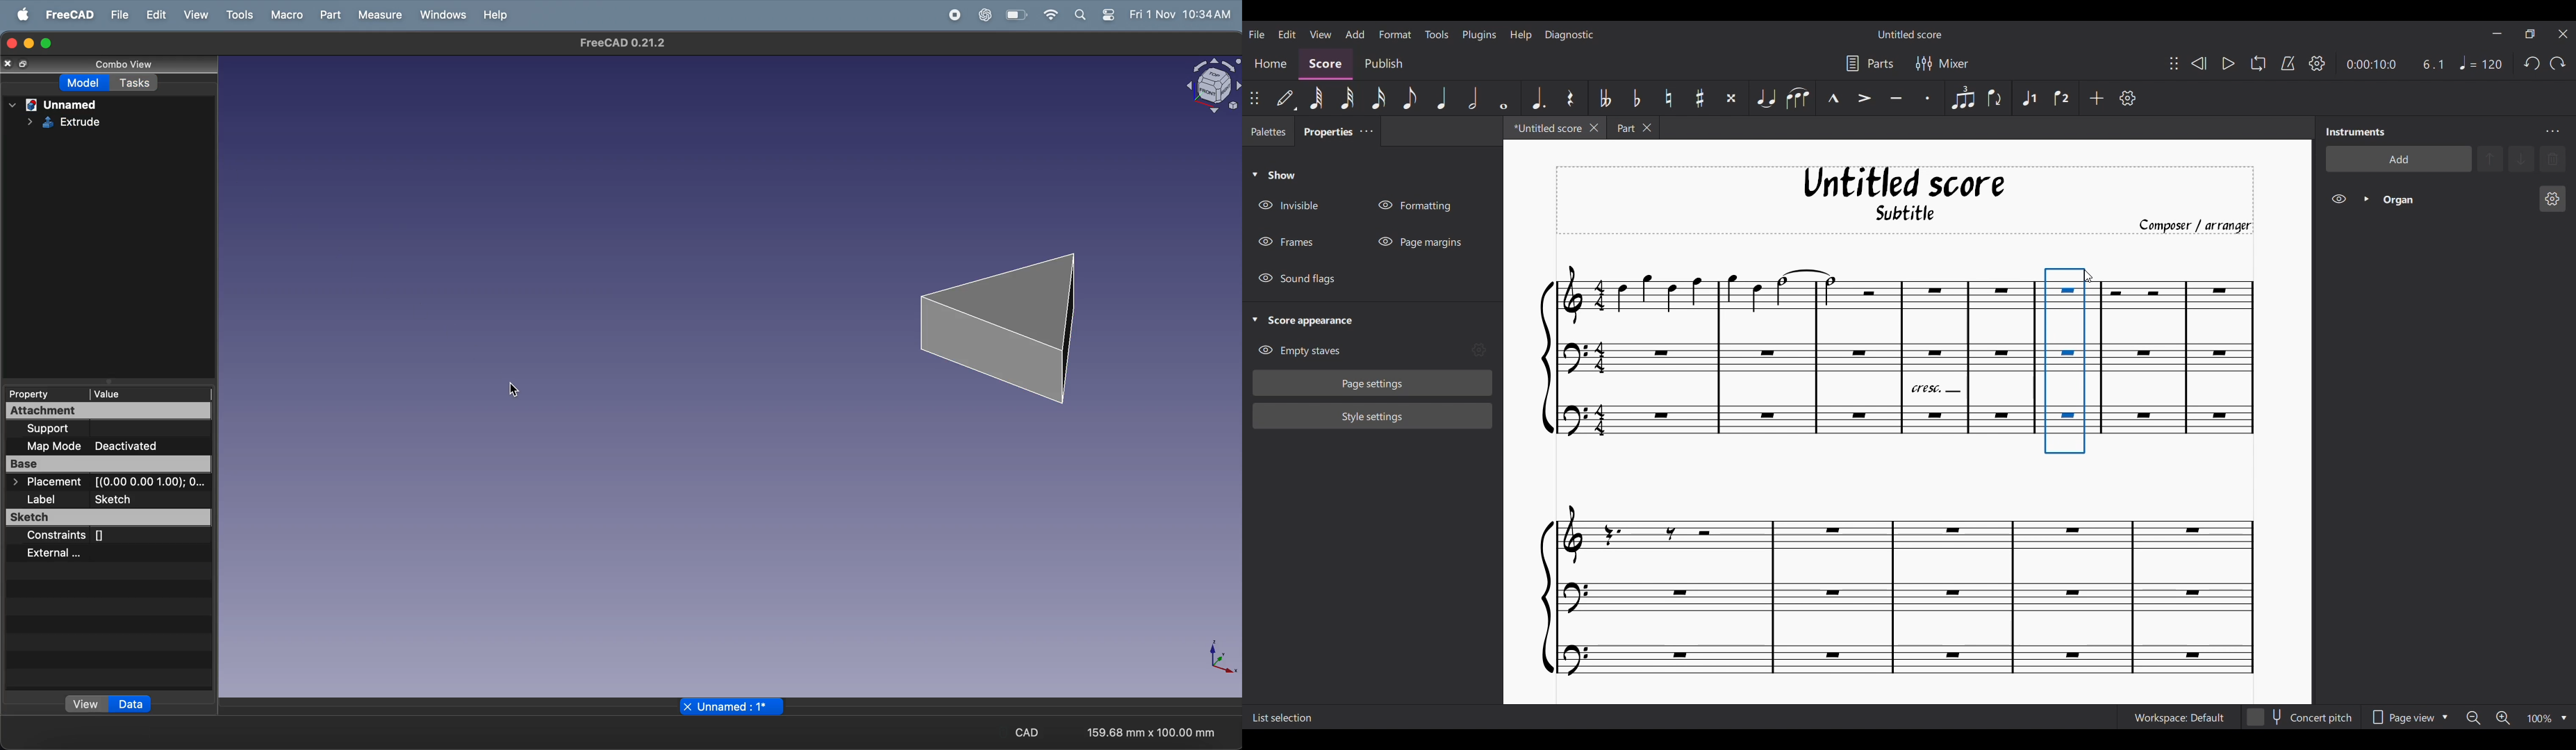 The height and width of the screenshot is (756, 2576). I want to click on Plugins menu, so click(1480, 35).